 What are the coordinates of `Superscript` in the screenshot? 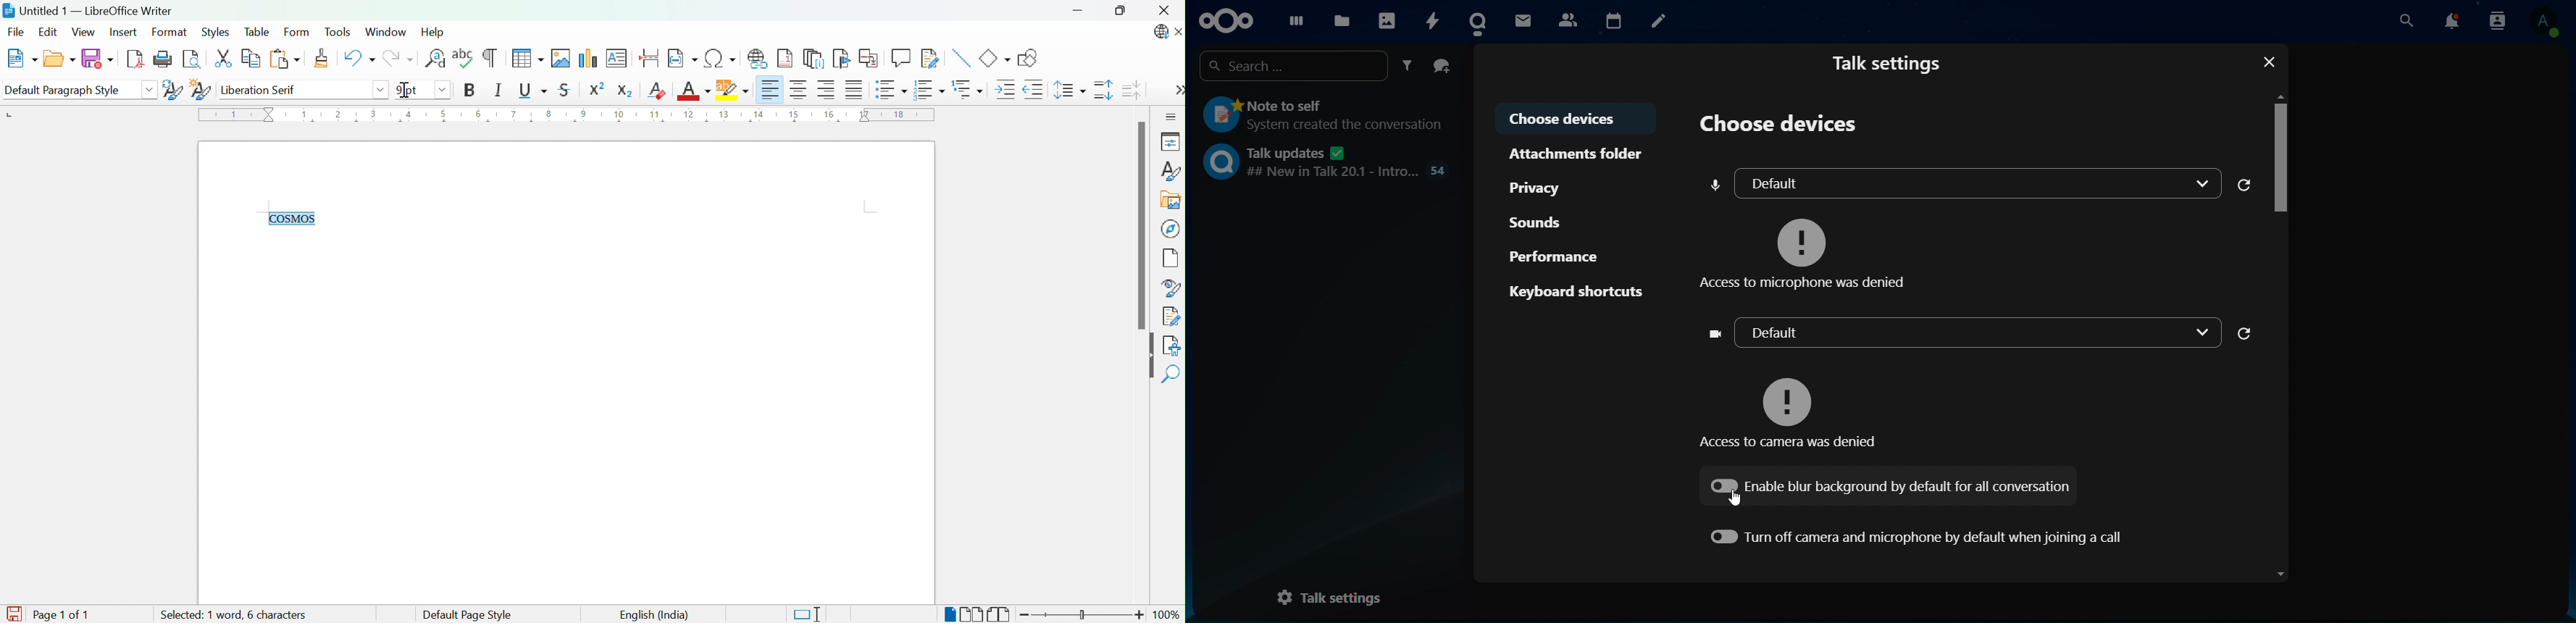 It's located at (599, 89).